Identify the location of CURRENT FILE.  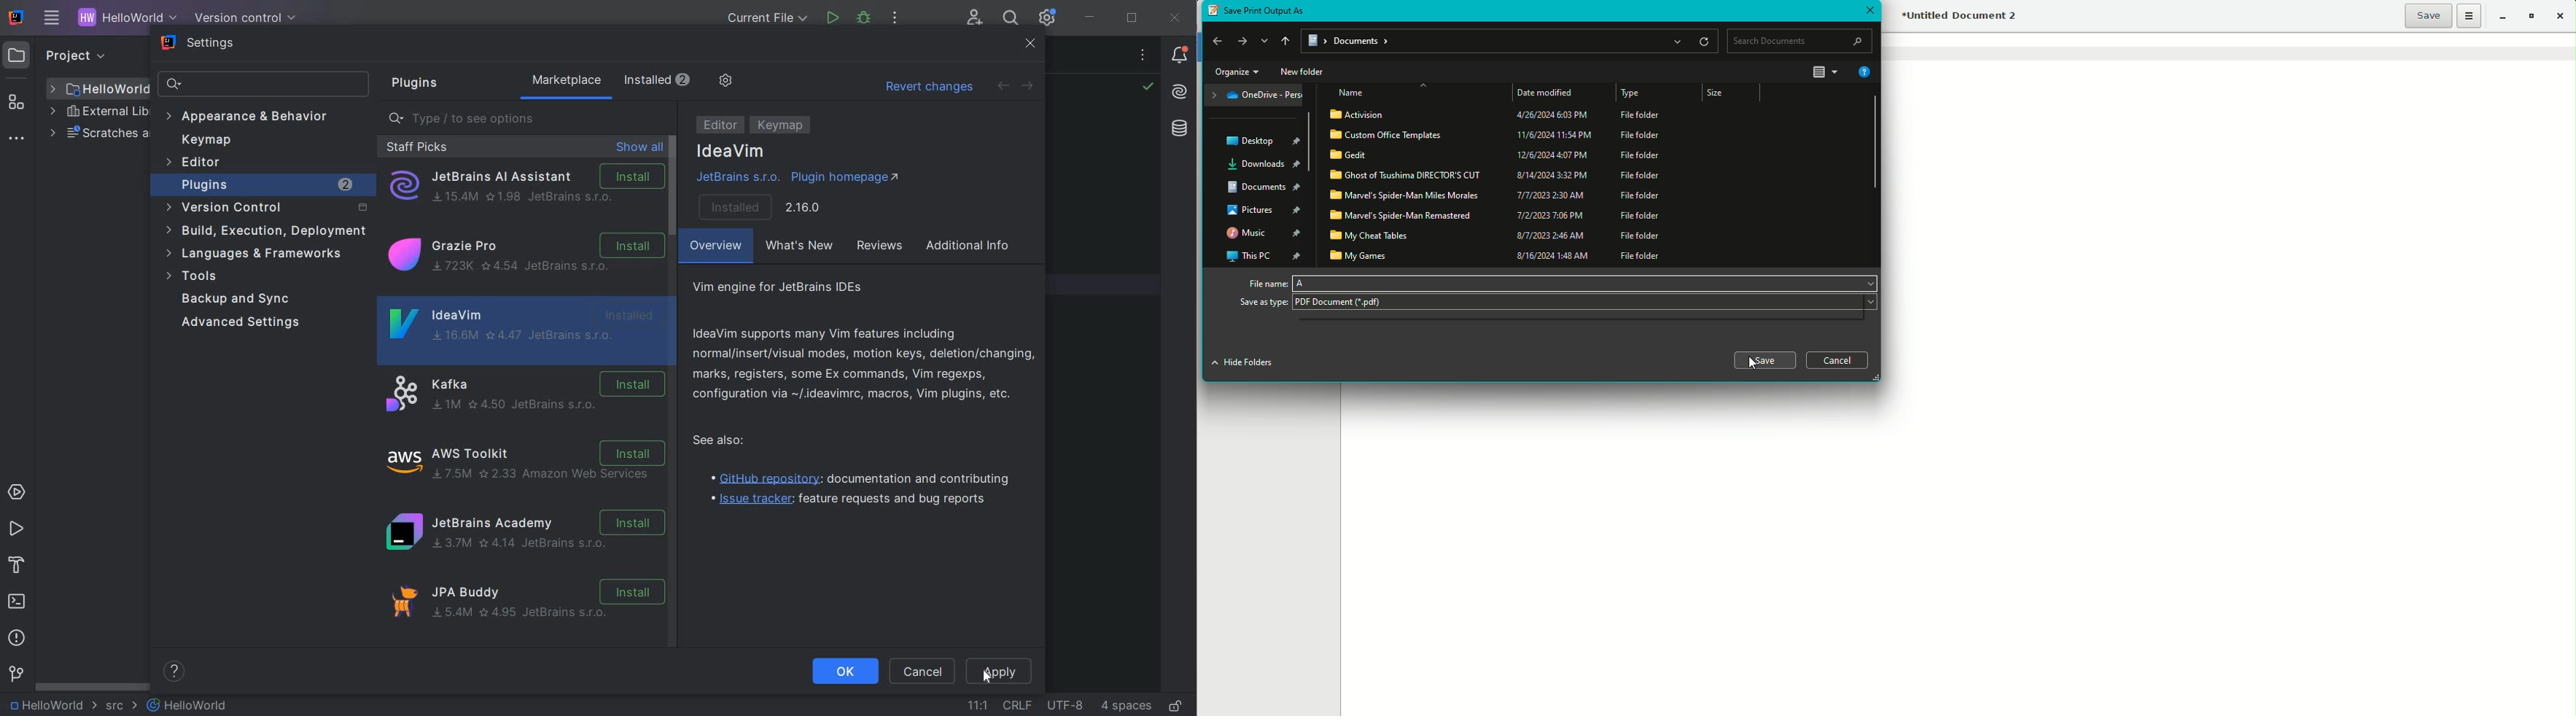
(767, 20).